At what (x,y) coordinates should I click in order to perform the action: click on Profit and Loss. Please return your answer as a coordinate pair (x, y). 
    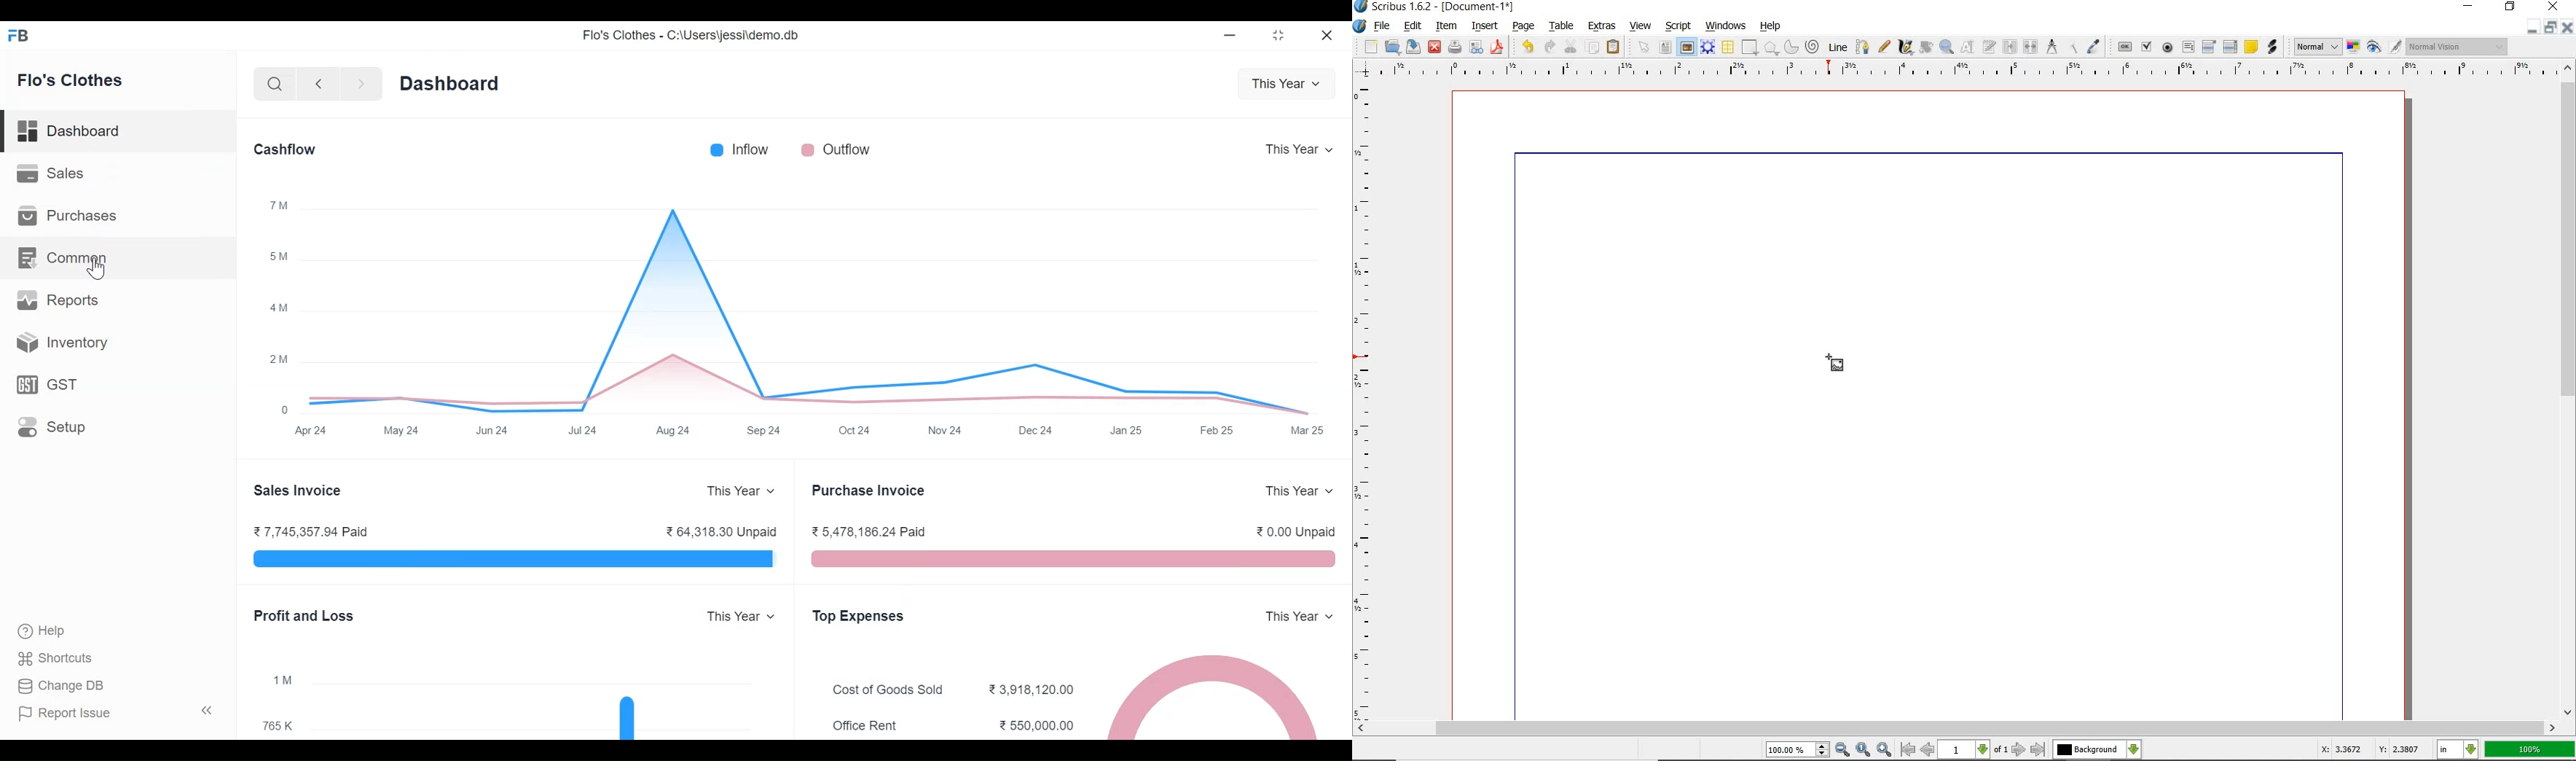
    Looking at the image, I should click on (306, 616).